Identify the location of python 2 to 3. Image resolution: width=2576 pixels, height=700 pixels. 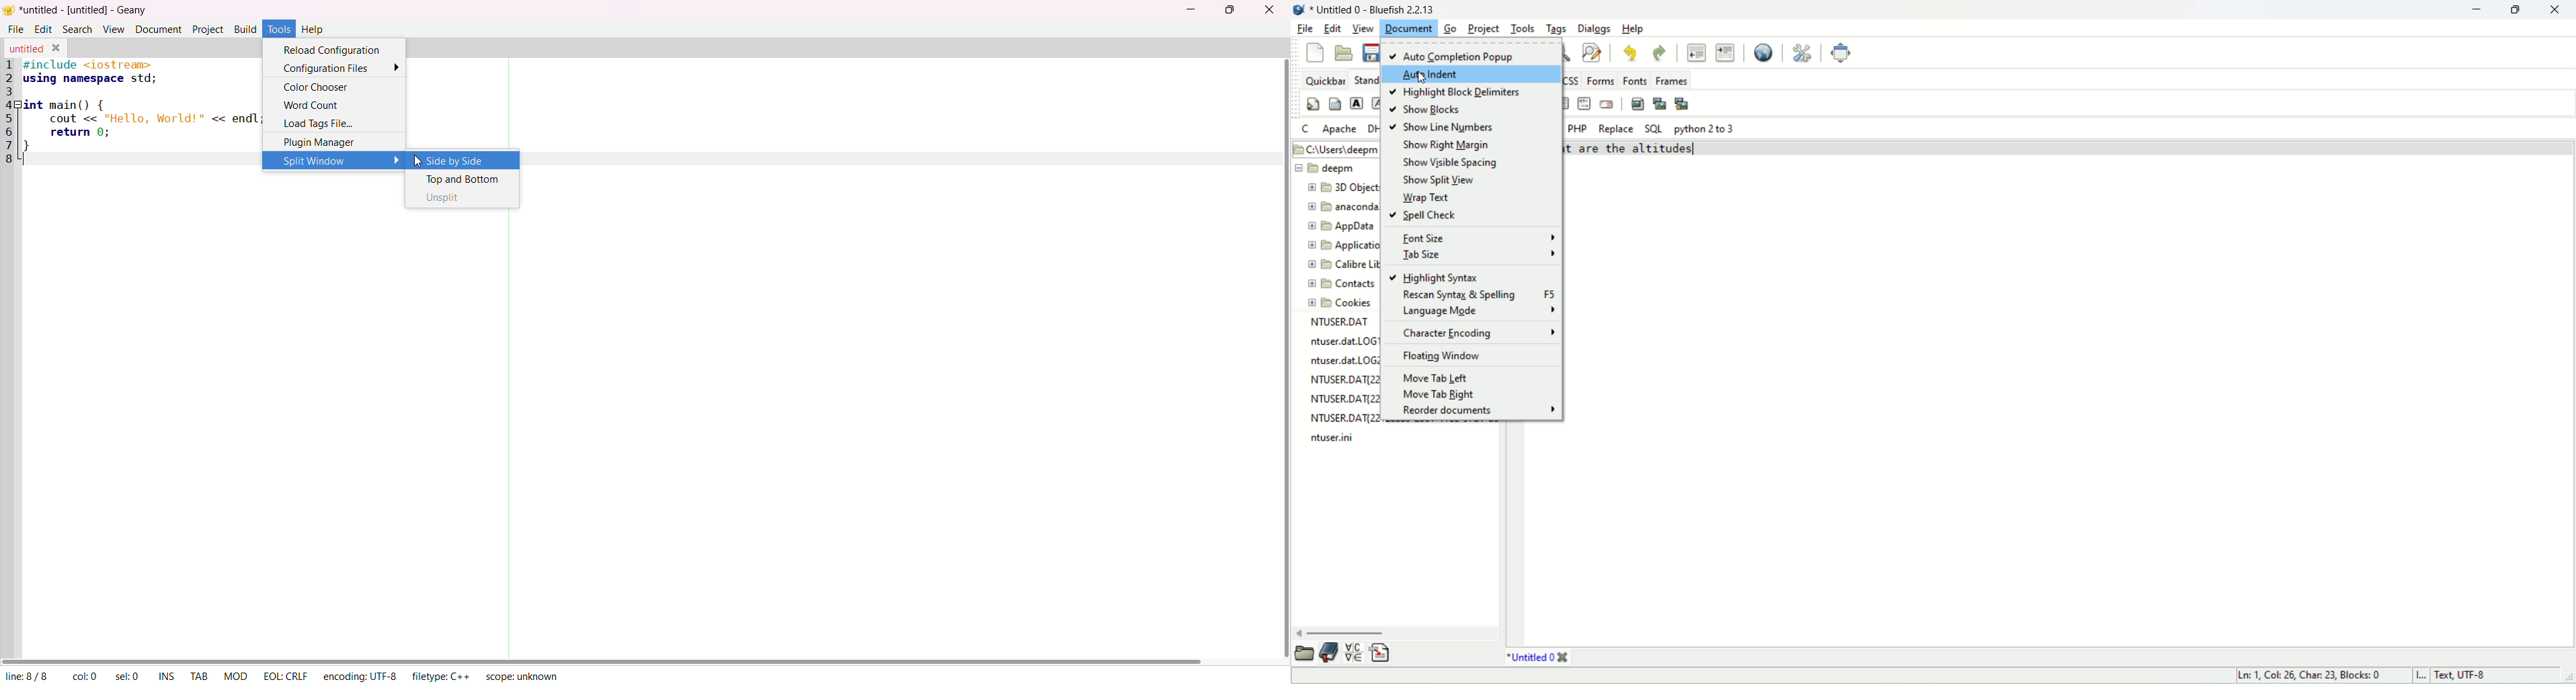
(1706, 130).